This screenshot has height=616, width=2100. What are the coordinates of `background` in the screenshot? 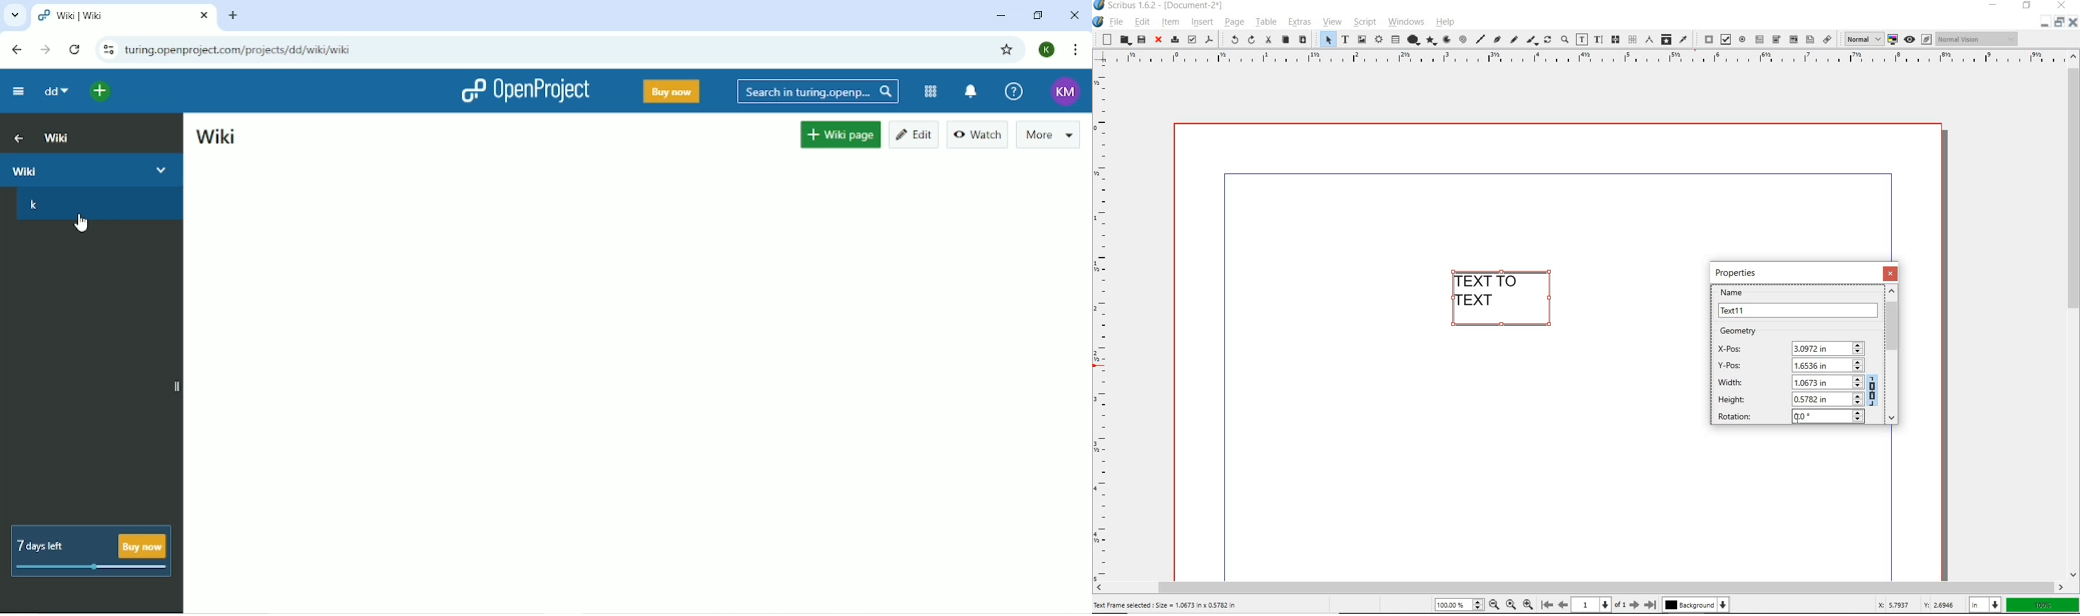 It's located at (1698, 606).